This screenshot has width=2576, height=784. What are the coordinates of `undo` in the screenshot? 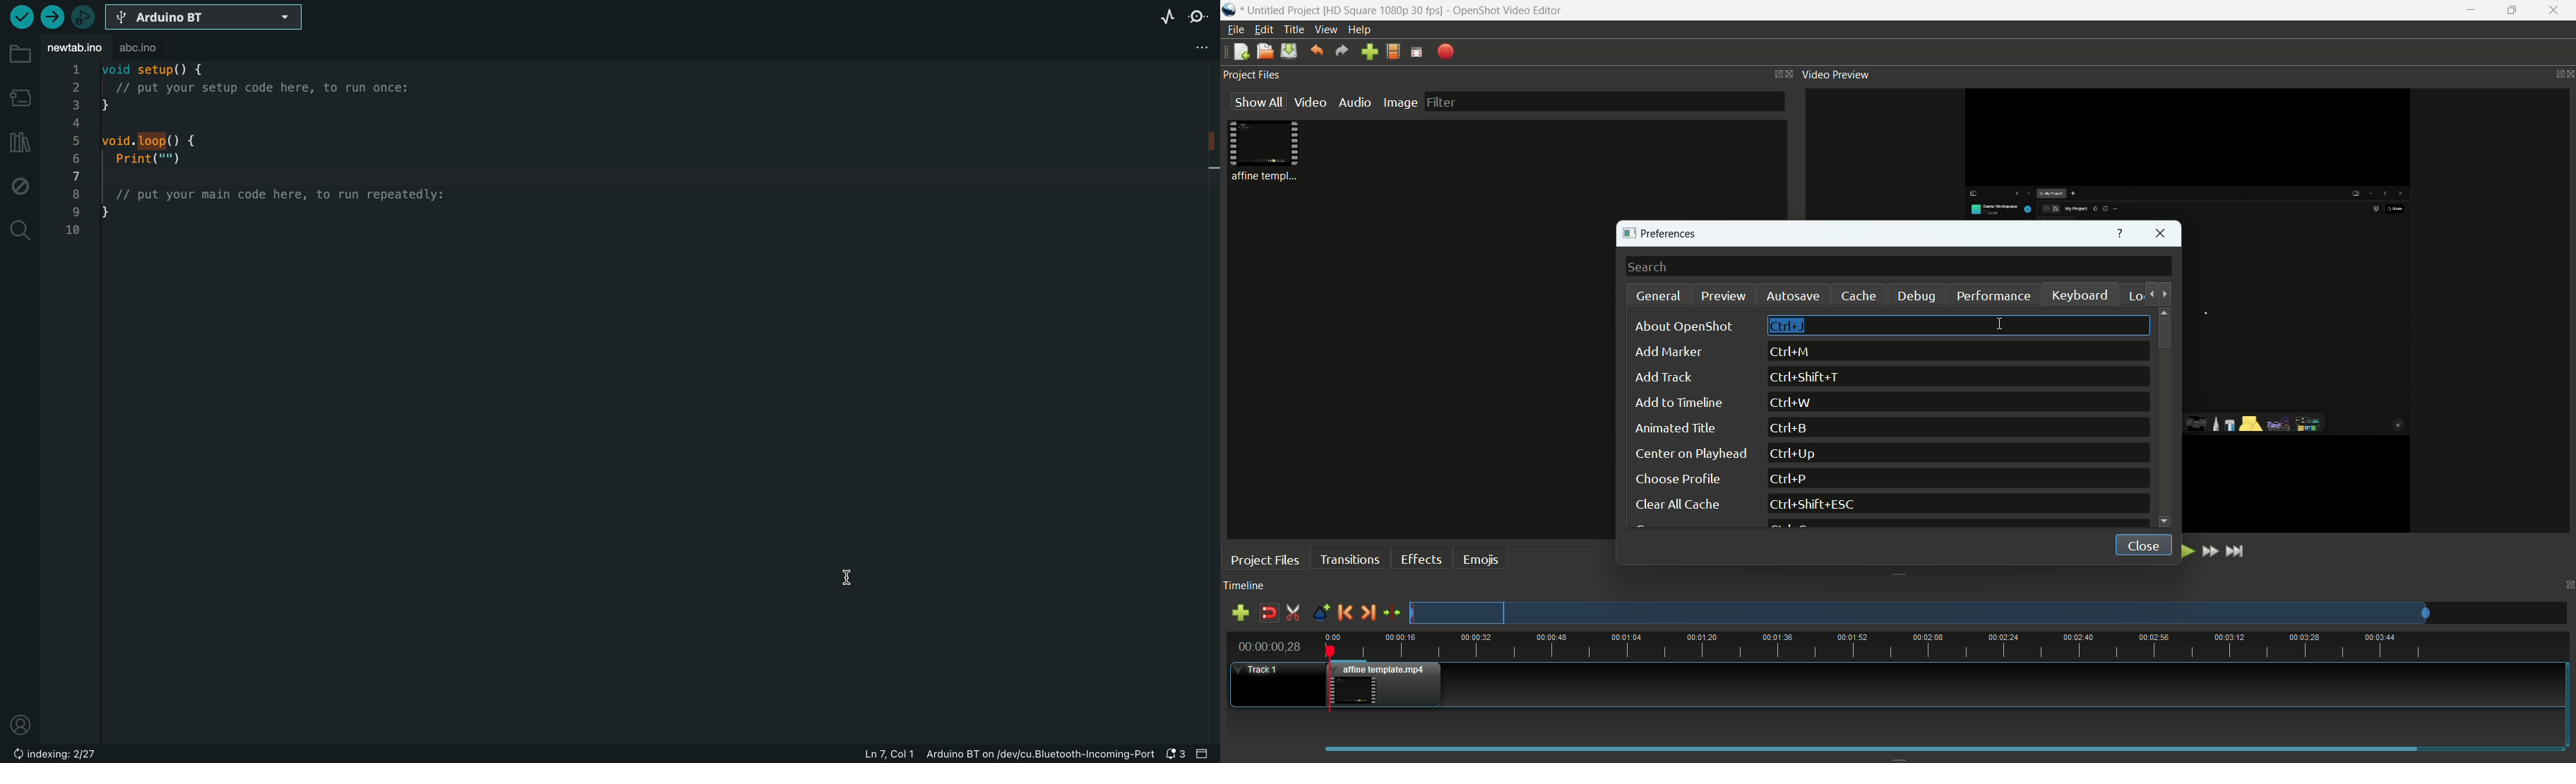 It's located at (1316, 50).